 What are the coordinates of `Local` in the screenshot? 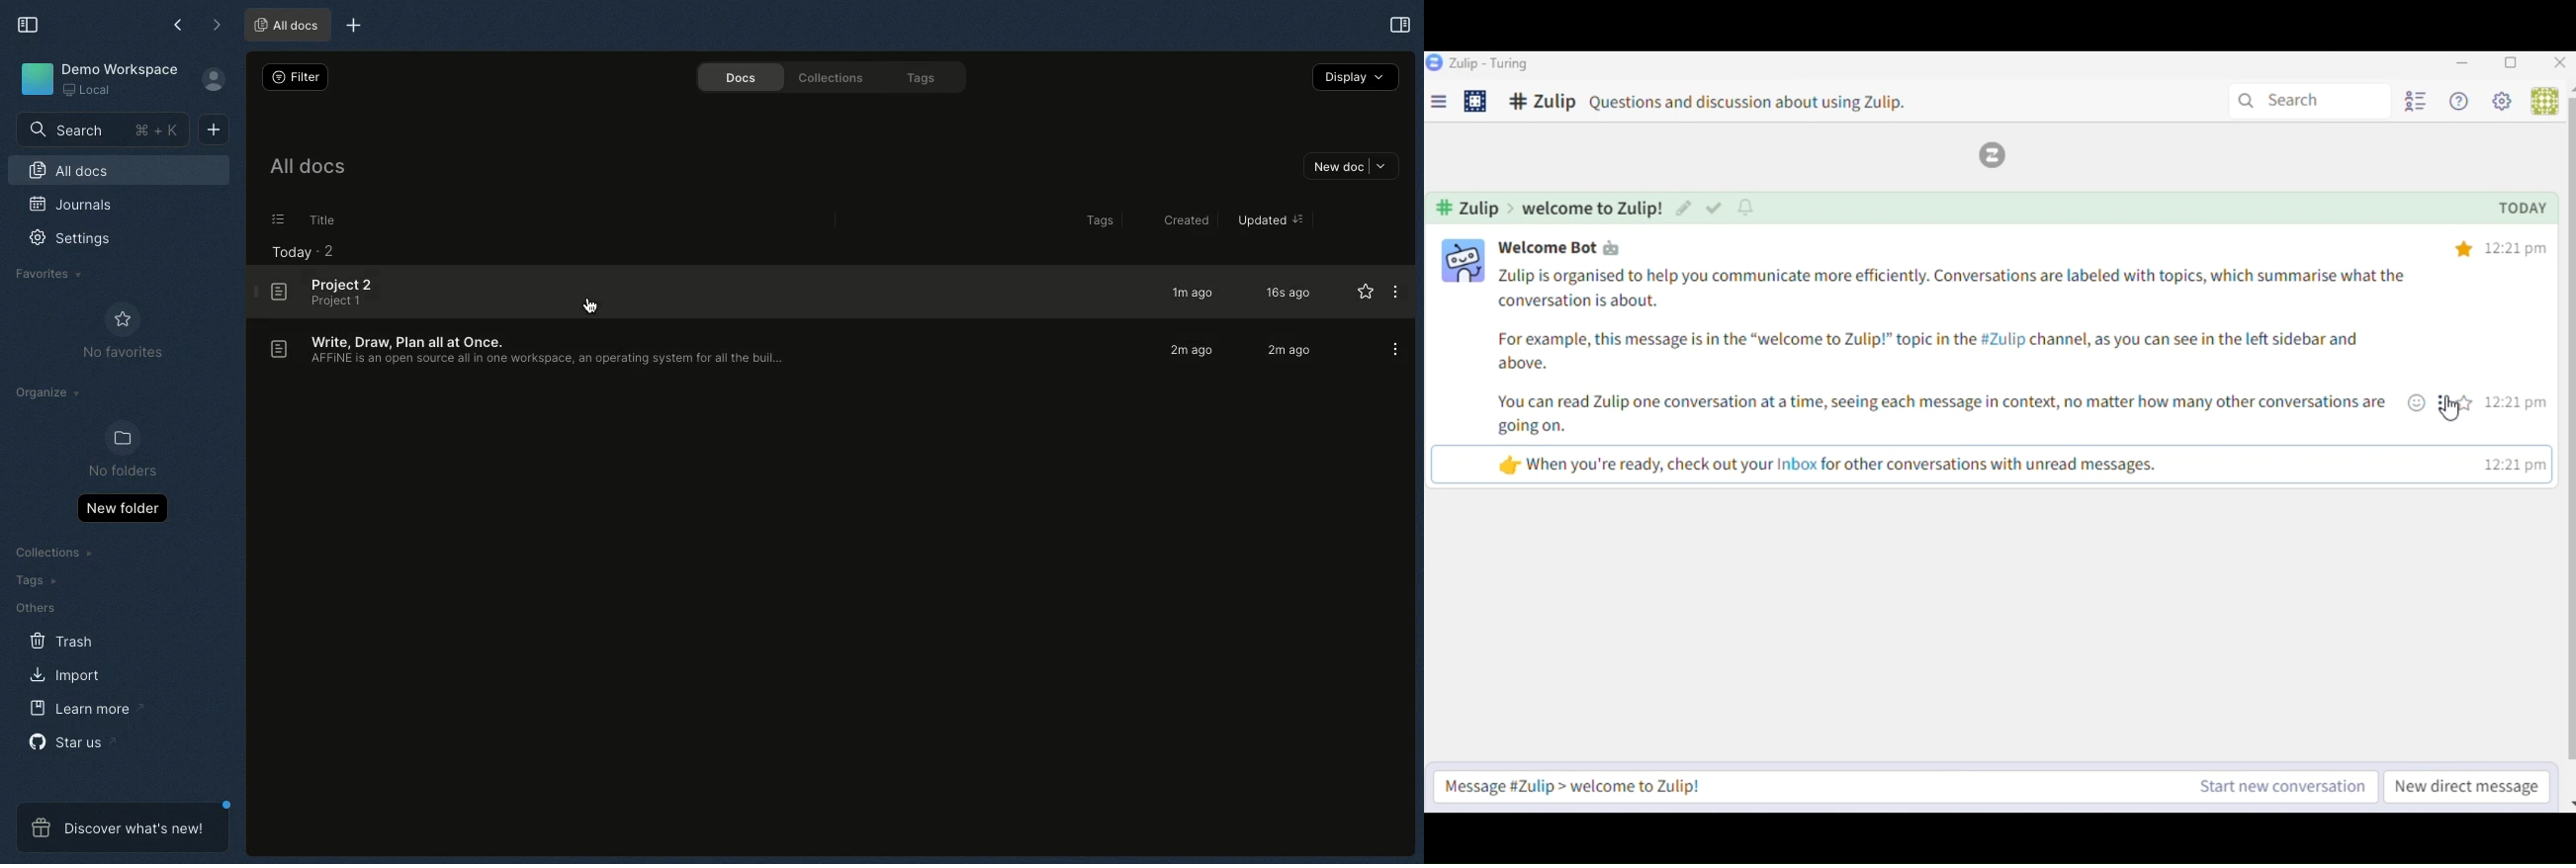 It's located at (90, 90).